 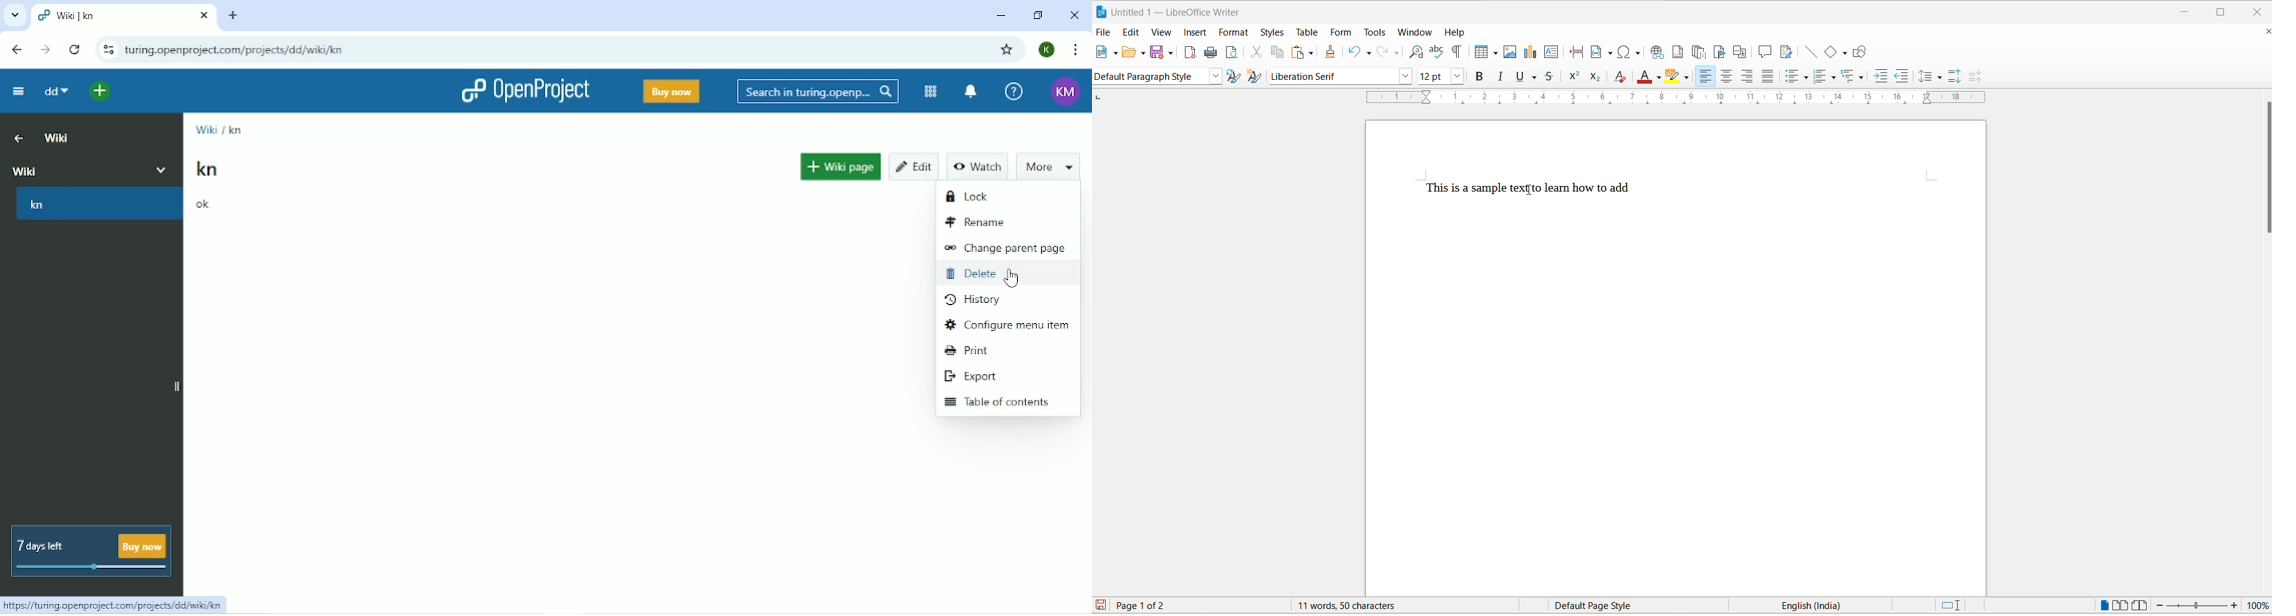 I want to click on Bookmark this tab, so click(x=1007, y=50).